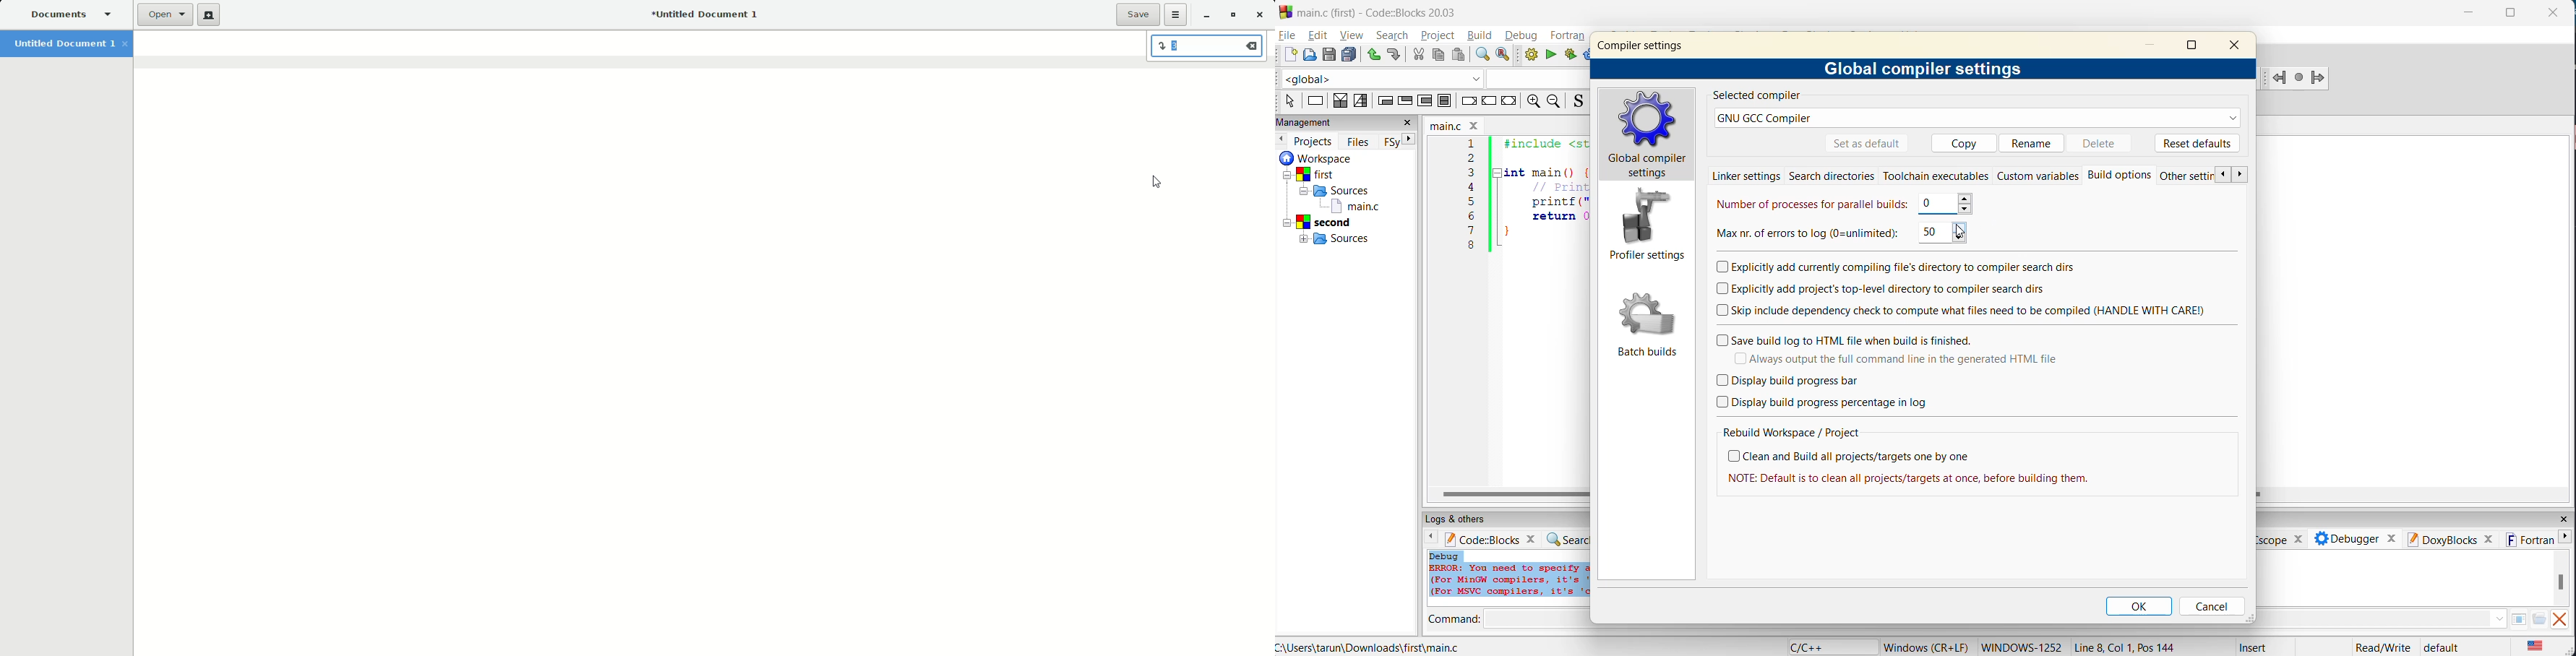  Describe the element at coordinates (1905, 291) in the screenshot. I see `explicitly add projects top level directory to compiler search dirs` at that location.